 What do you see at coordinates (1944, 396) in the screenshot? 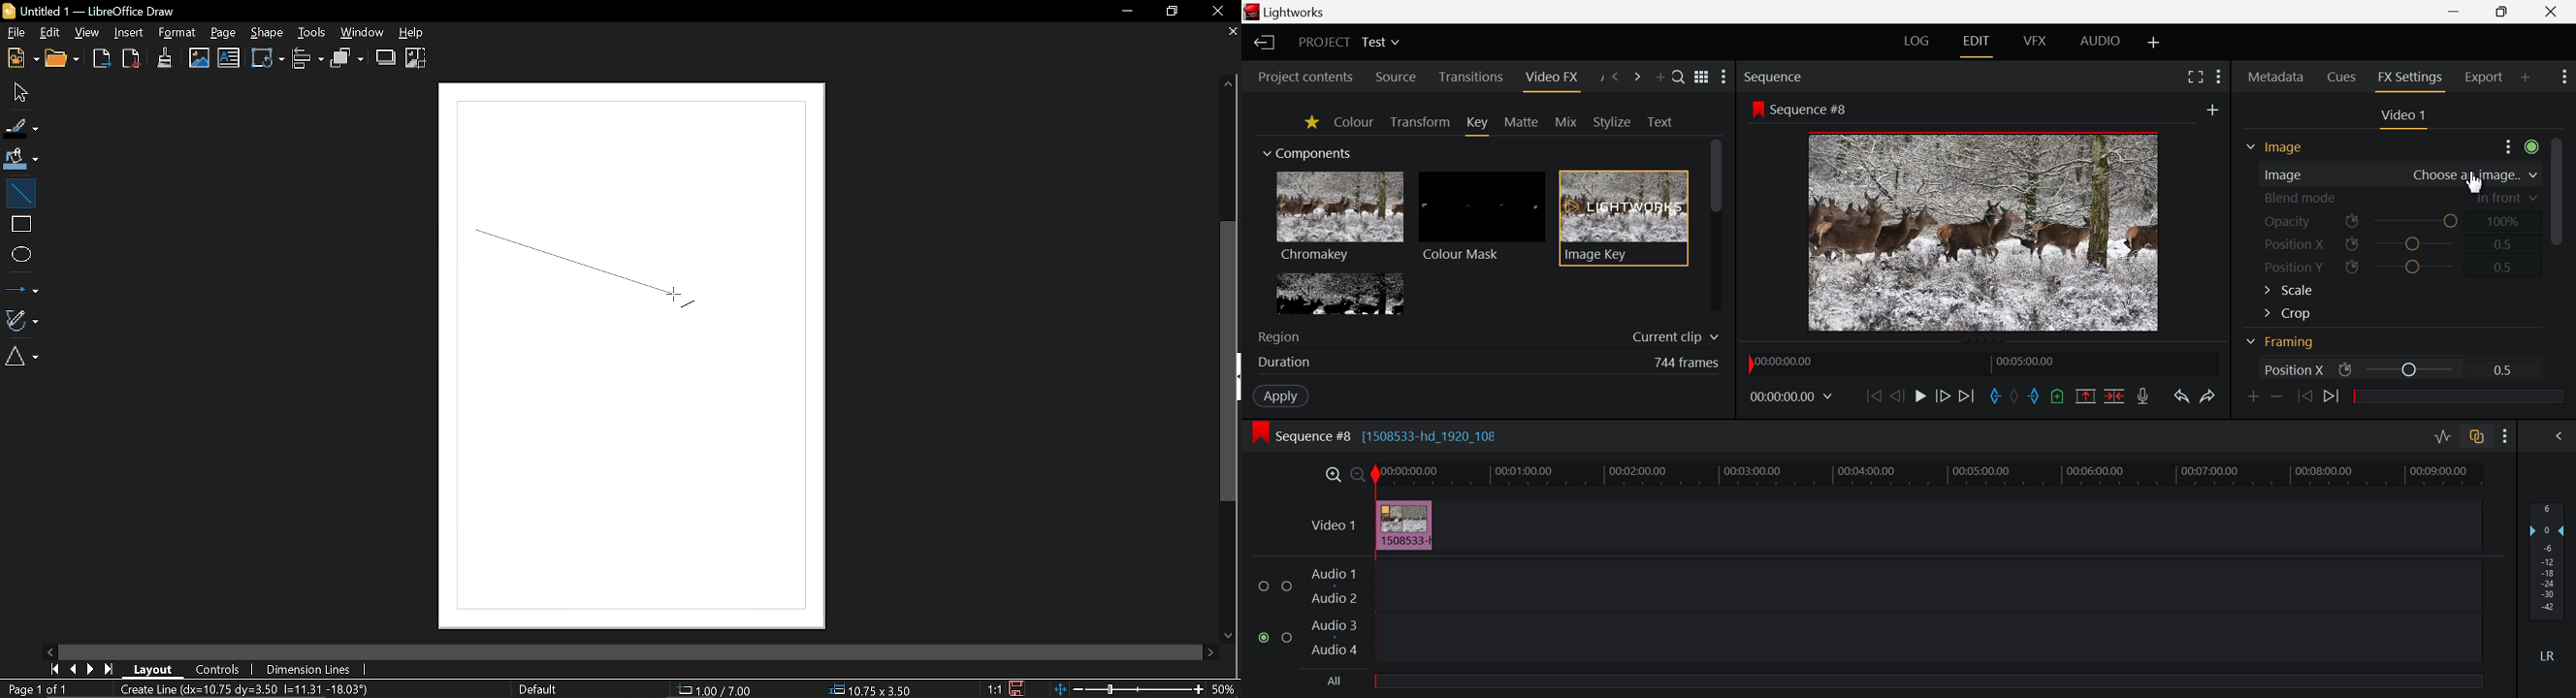
I see `Go Forward` at bounding box center [1944, 396].